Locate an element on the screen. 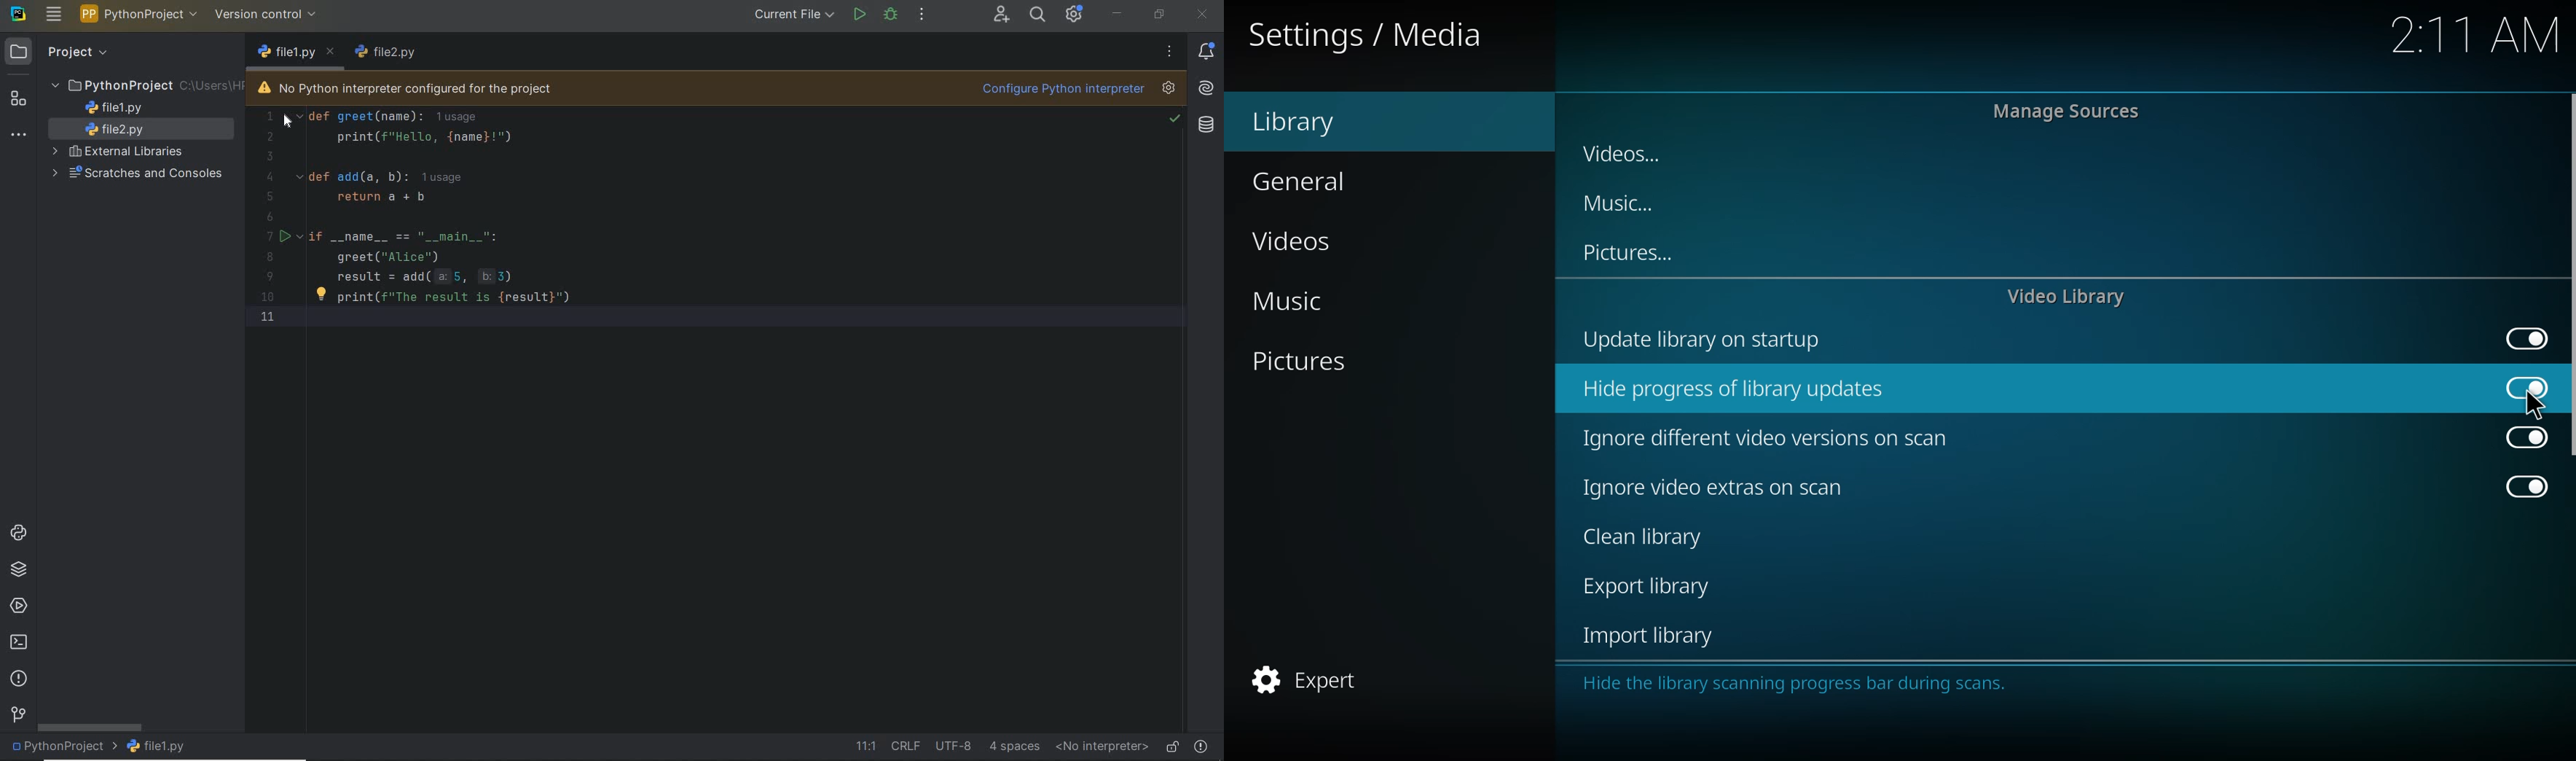 The image size is (2576, 784). enabled is located at coordinates (2521, 488).